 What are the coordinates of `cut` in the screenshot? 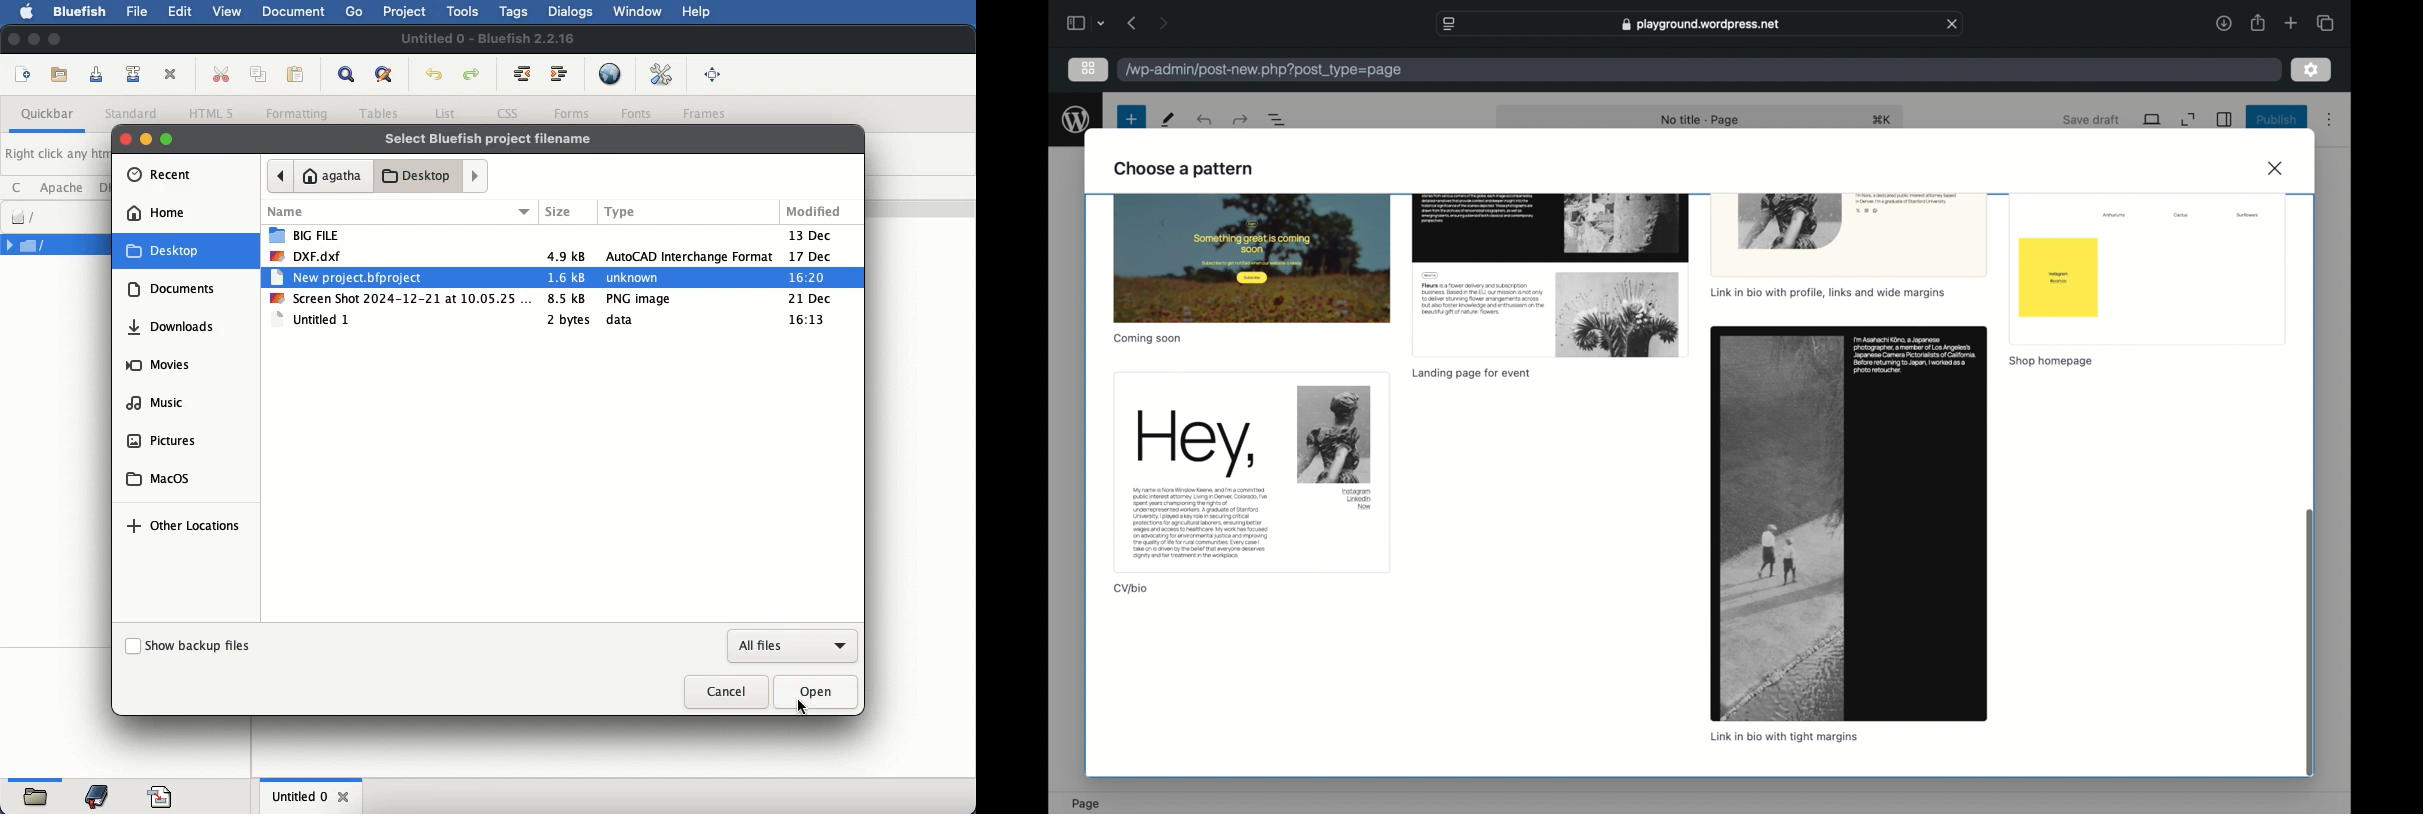 It's located at (221, 73).